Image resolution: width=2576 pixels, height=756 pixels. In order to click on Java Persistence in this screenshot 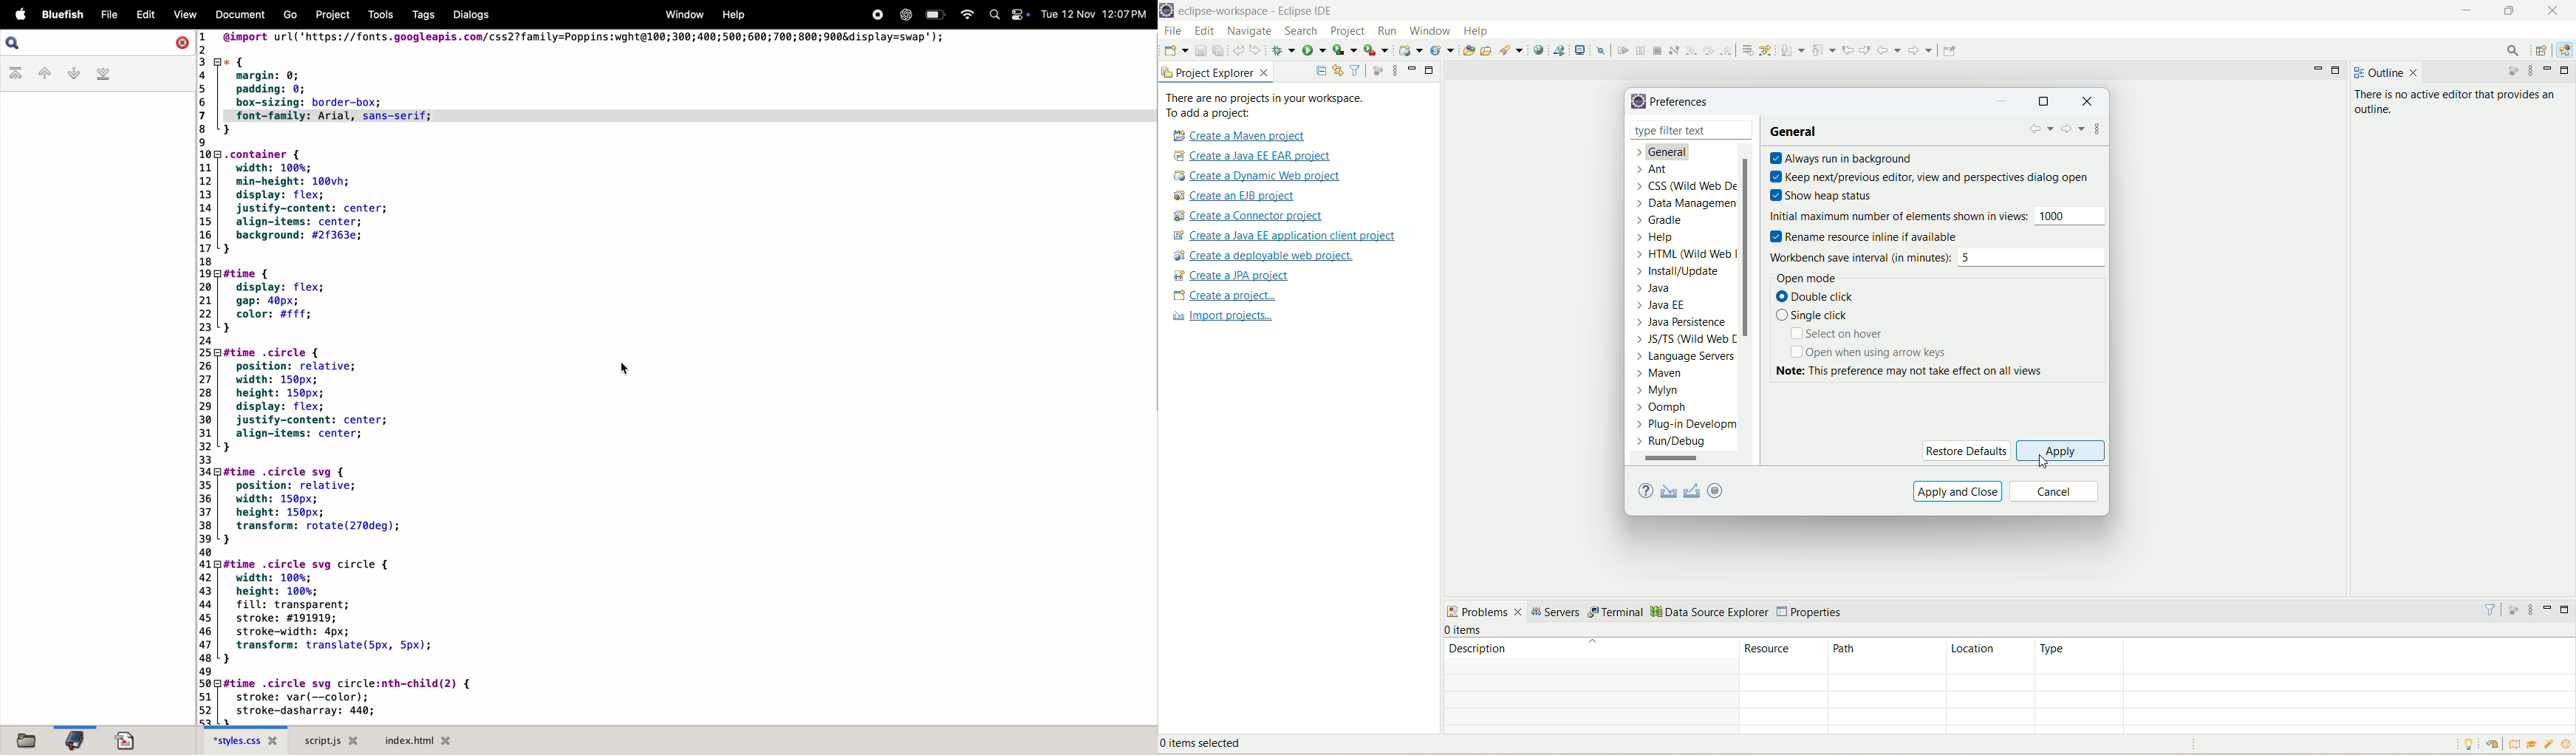, I will do `click(1684, 324)`.